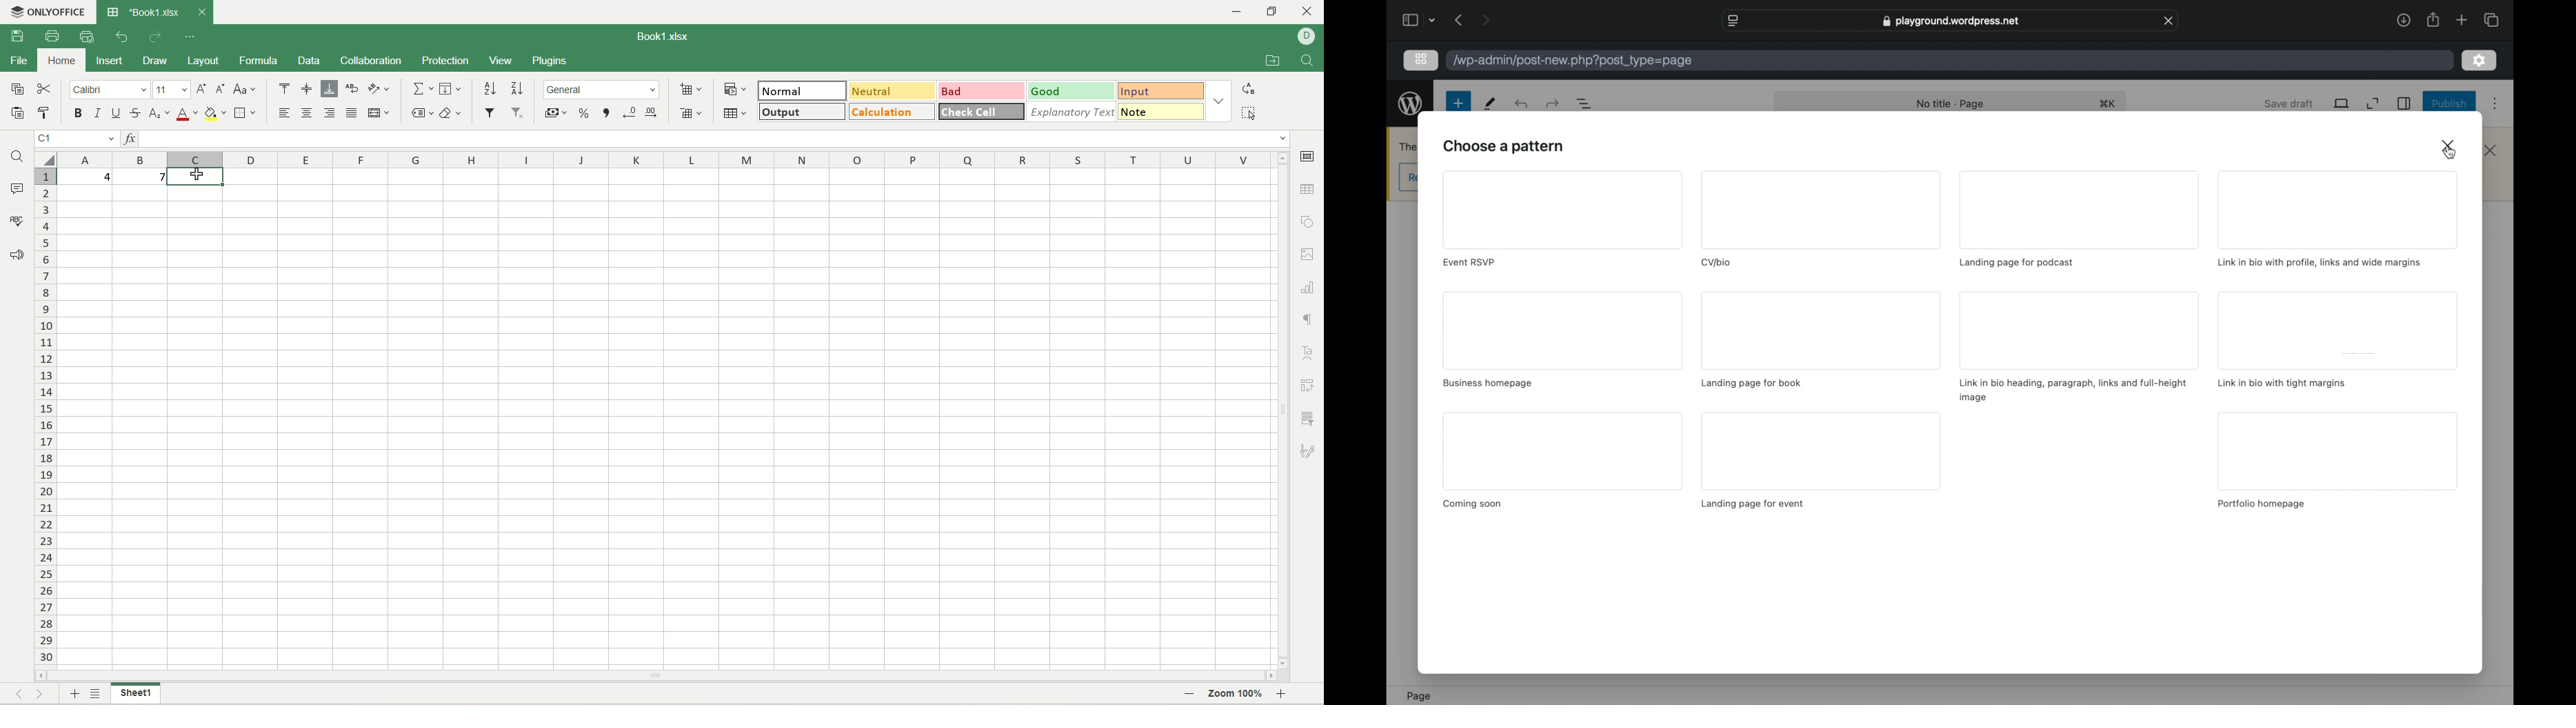 The width and height of the screenshot is (2576, 728). What do you see at coordinates (2017, 264) in the screenshot?
I see `landing page for podcast` at bounding box center [2017, 264].